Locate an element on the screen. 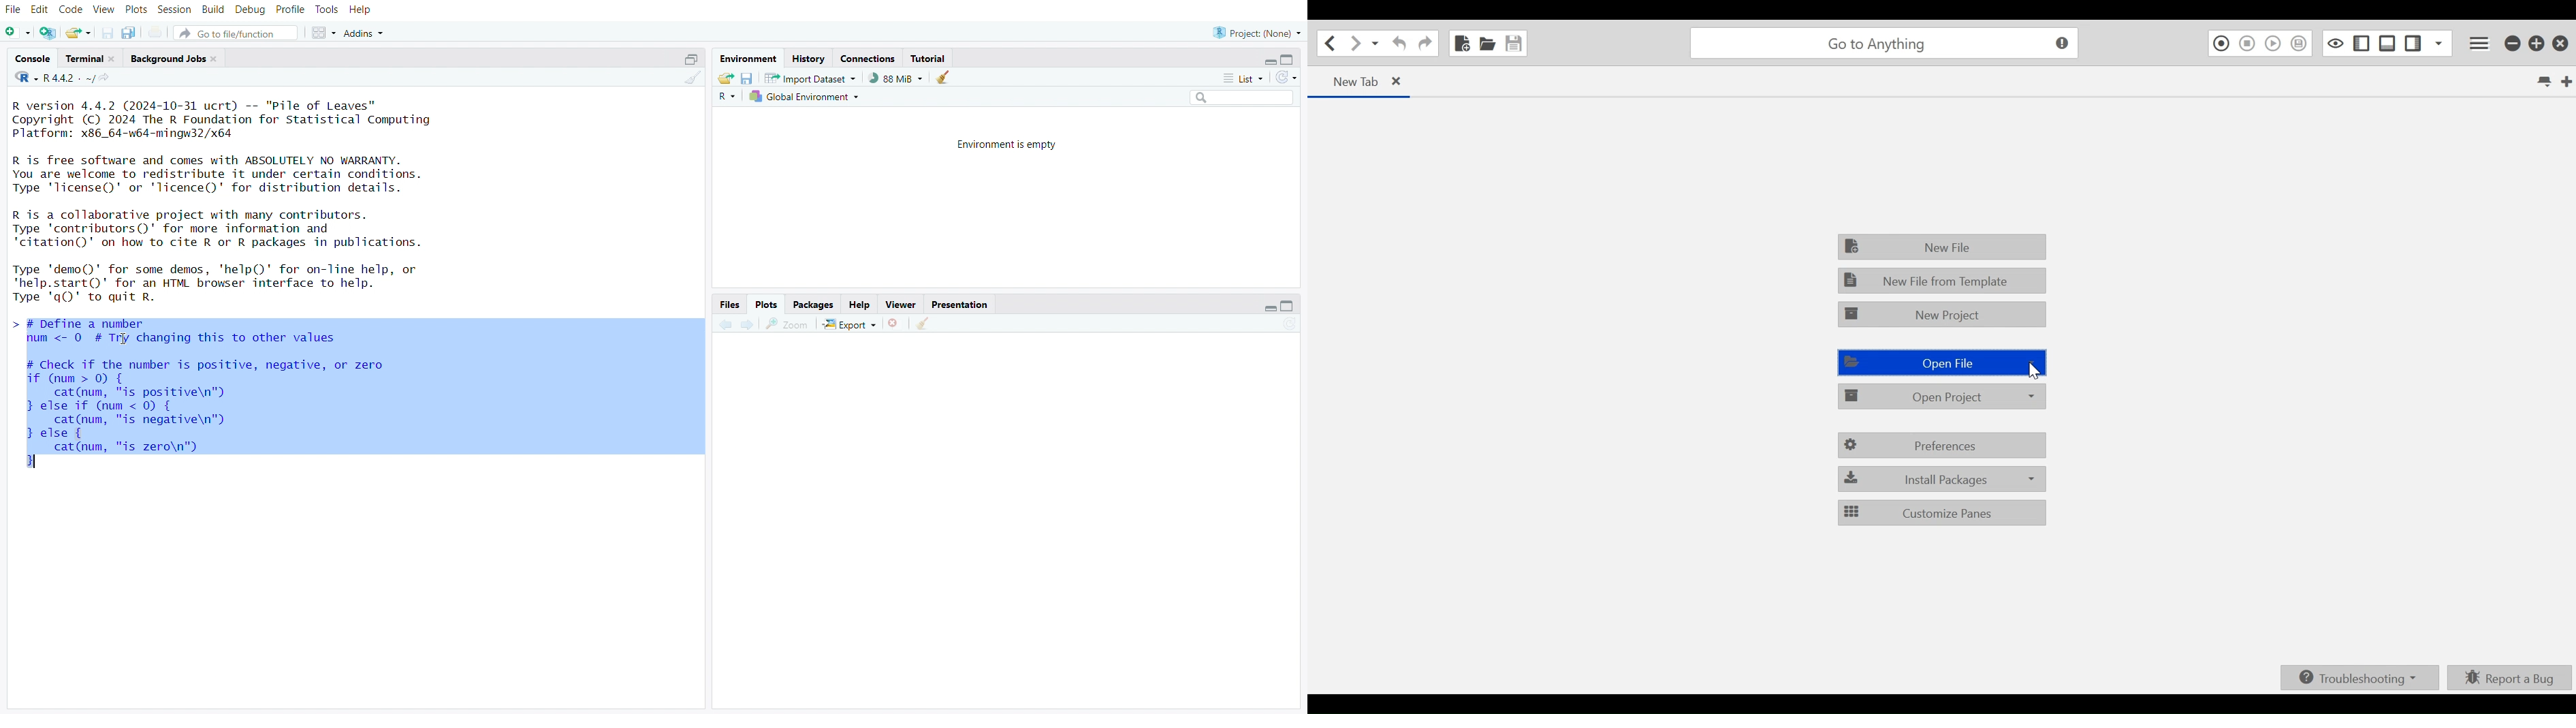 The height and width of the screenshot is (728, 2576). Customize Panes is located at coordinates (1942, 513).